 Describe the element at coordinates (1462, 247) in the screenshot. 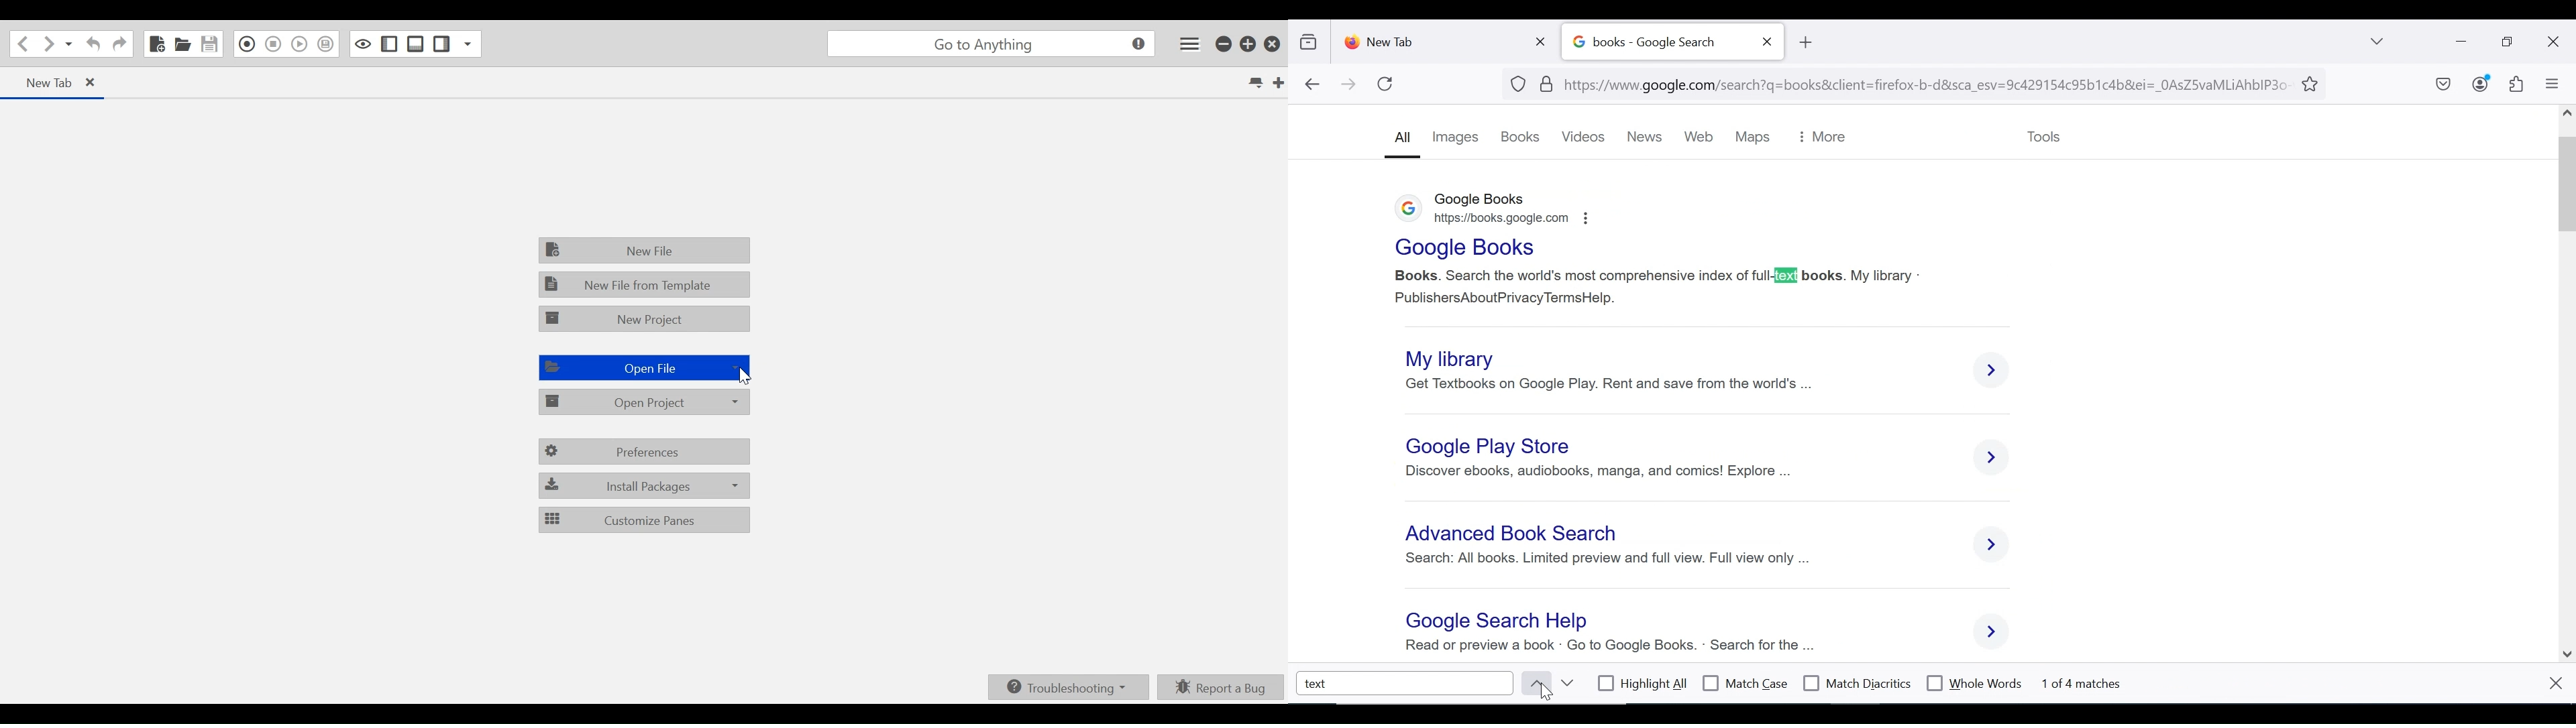

I see `Google Books` at that location.